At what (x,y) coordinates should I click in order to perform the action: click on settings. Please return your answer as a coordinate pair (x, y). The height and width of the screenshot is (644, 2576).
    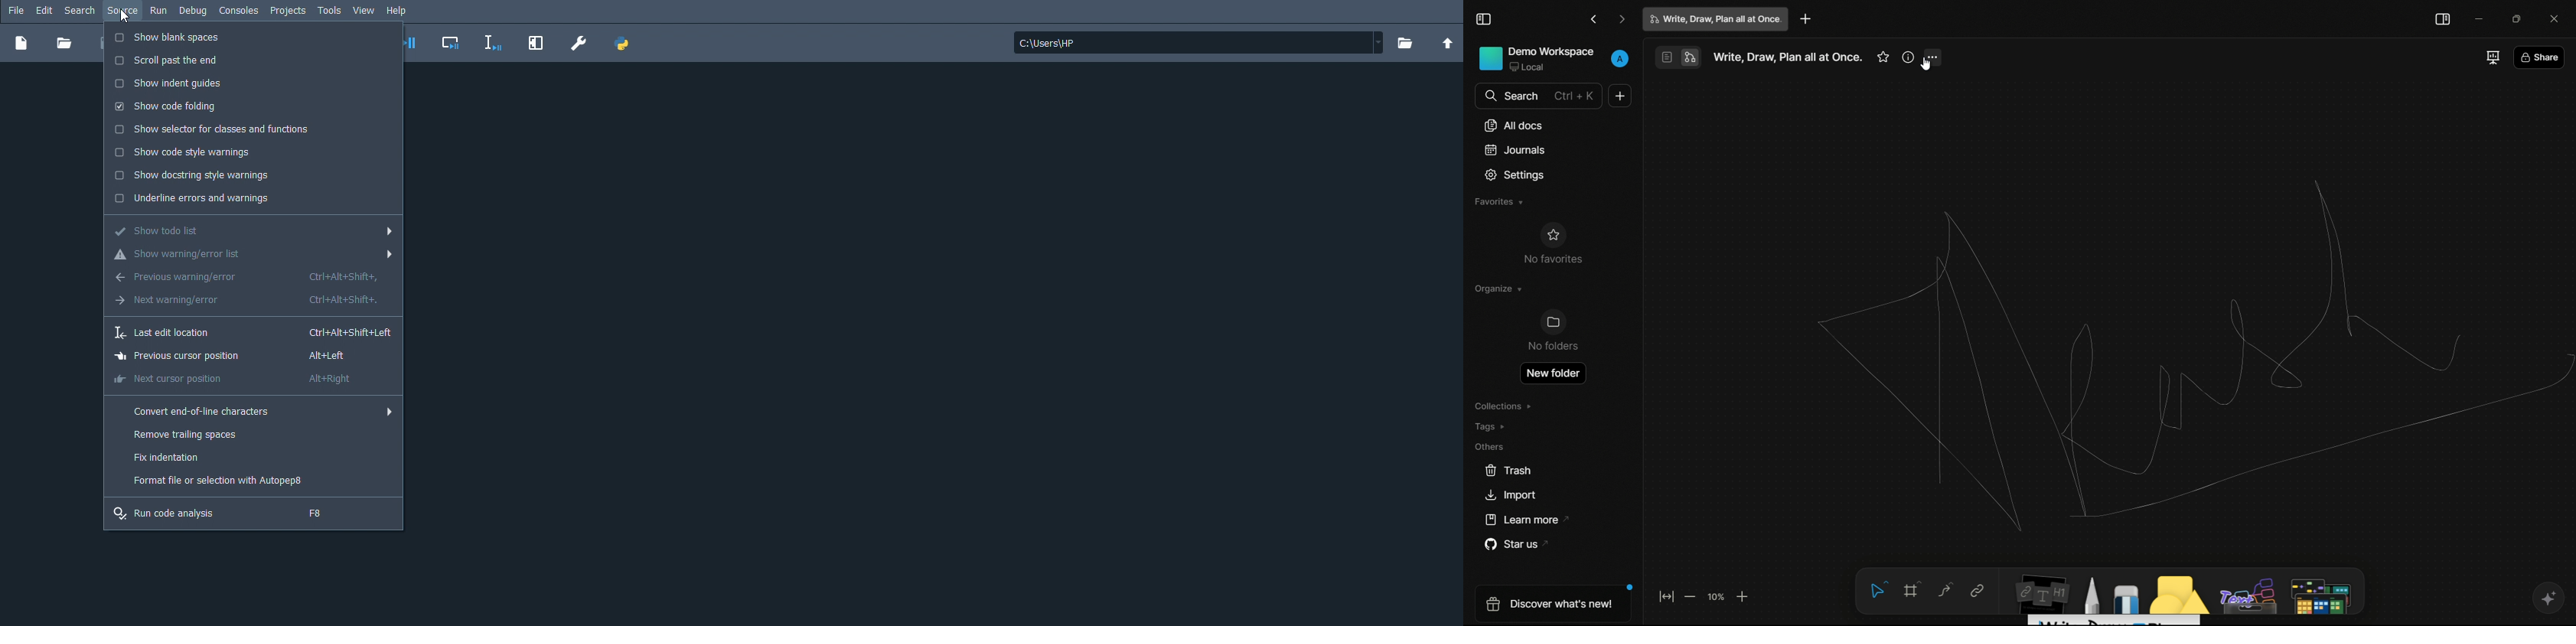
    Looking at the image, I should click on (1515, 175).